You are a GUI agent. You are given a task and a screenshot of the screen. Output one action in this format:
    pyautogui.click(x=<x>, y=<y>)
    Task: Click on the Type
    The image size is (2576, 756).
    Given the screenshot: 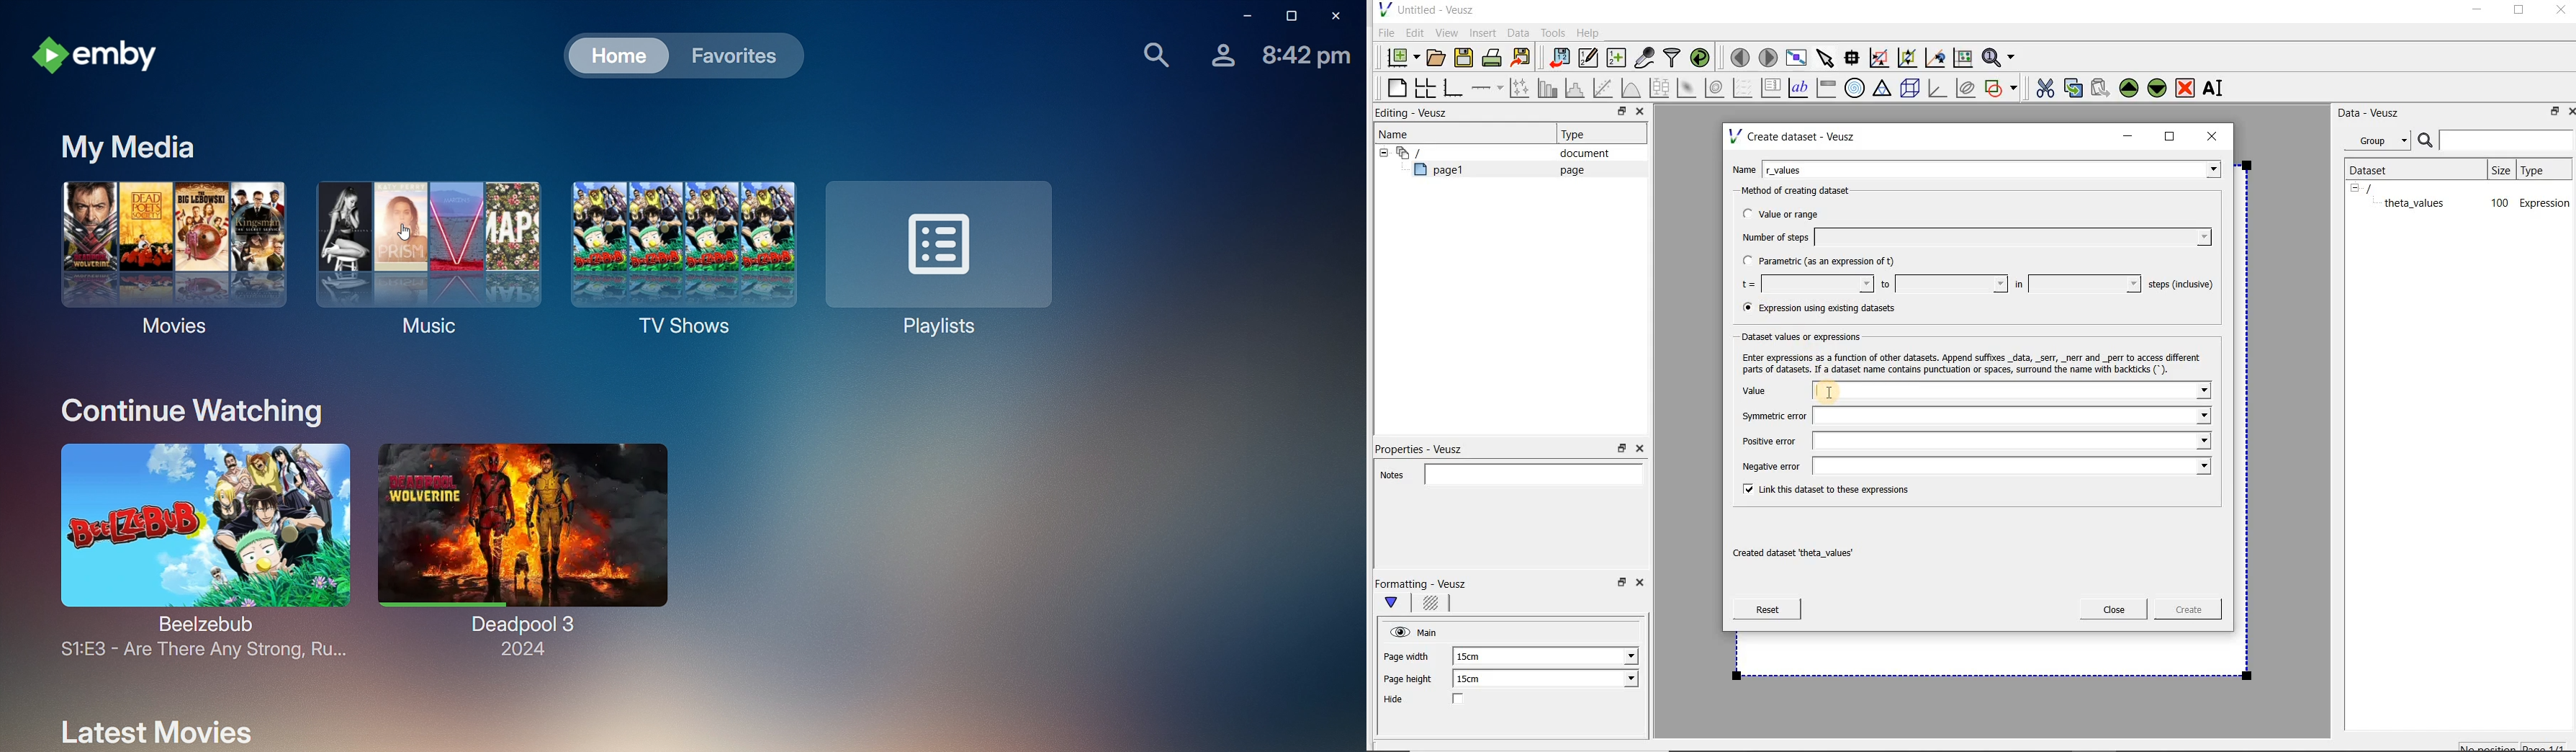 What is the action you would take?
    pyautogui.click(x=1579, y=134)
    